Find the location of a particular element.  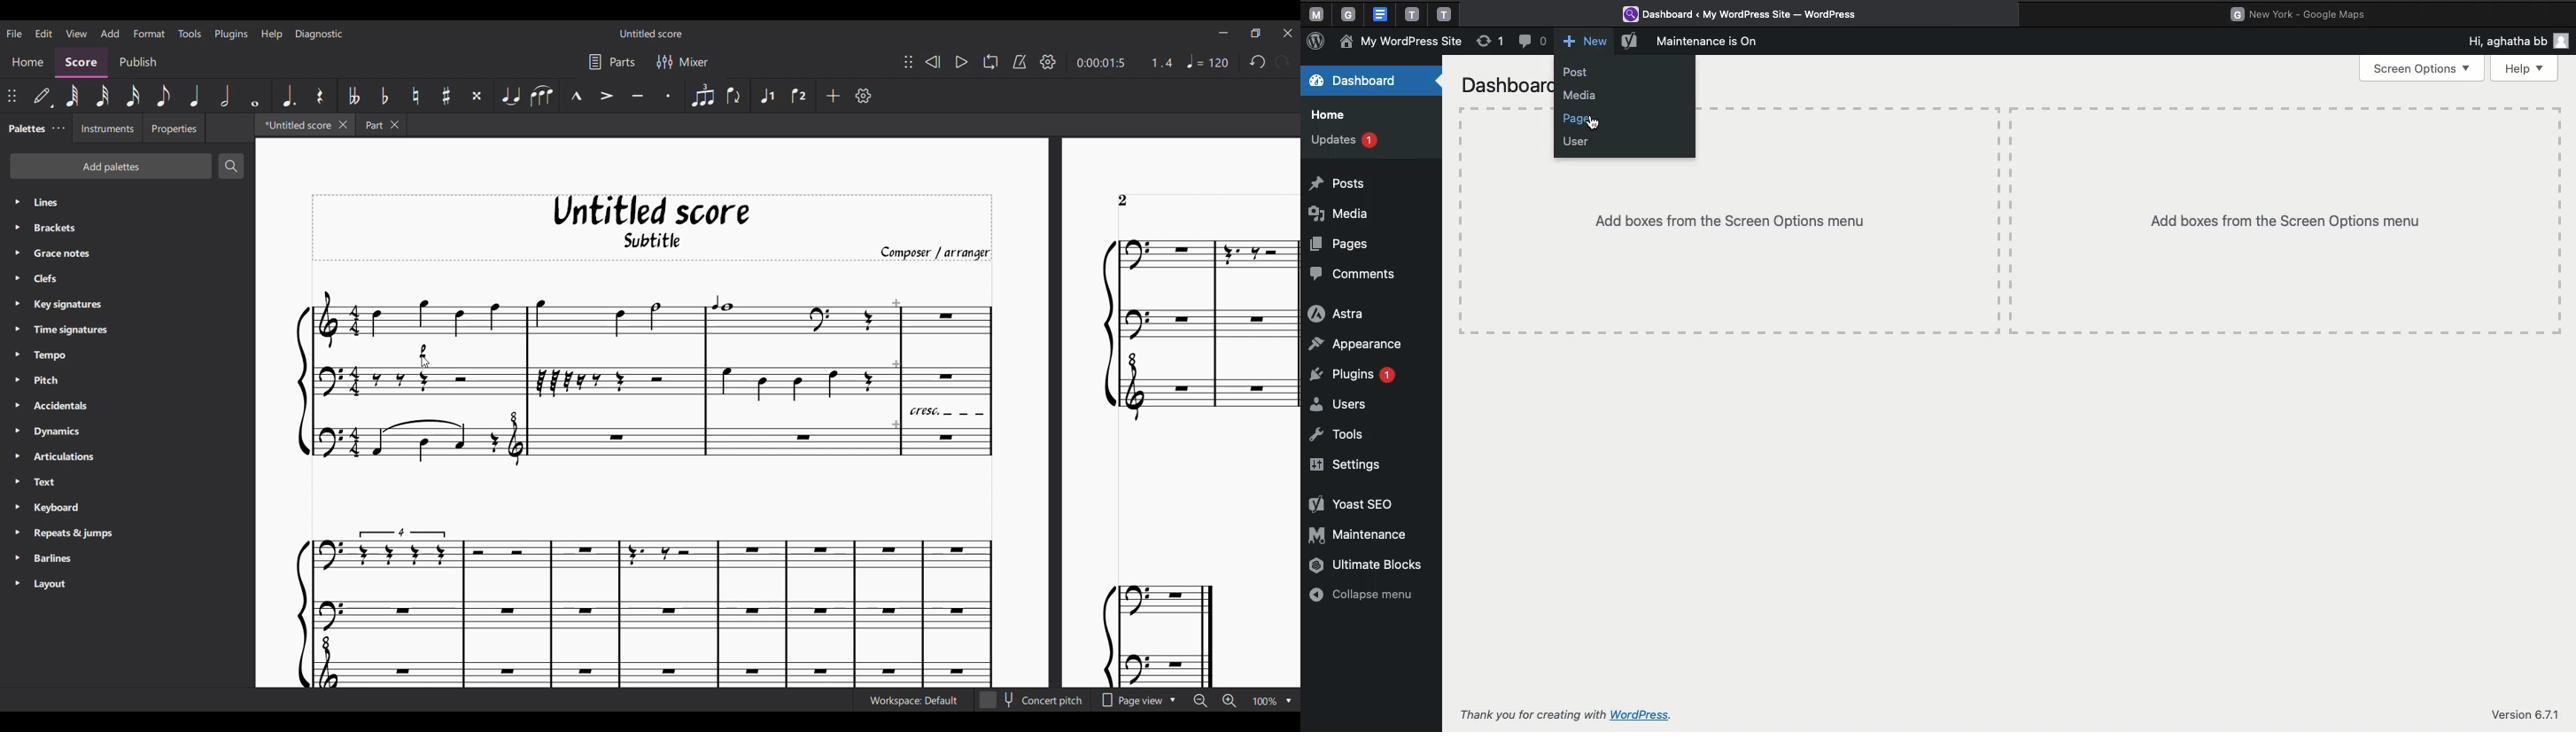

Collapse menU is located at coordinates (1368, 596).